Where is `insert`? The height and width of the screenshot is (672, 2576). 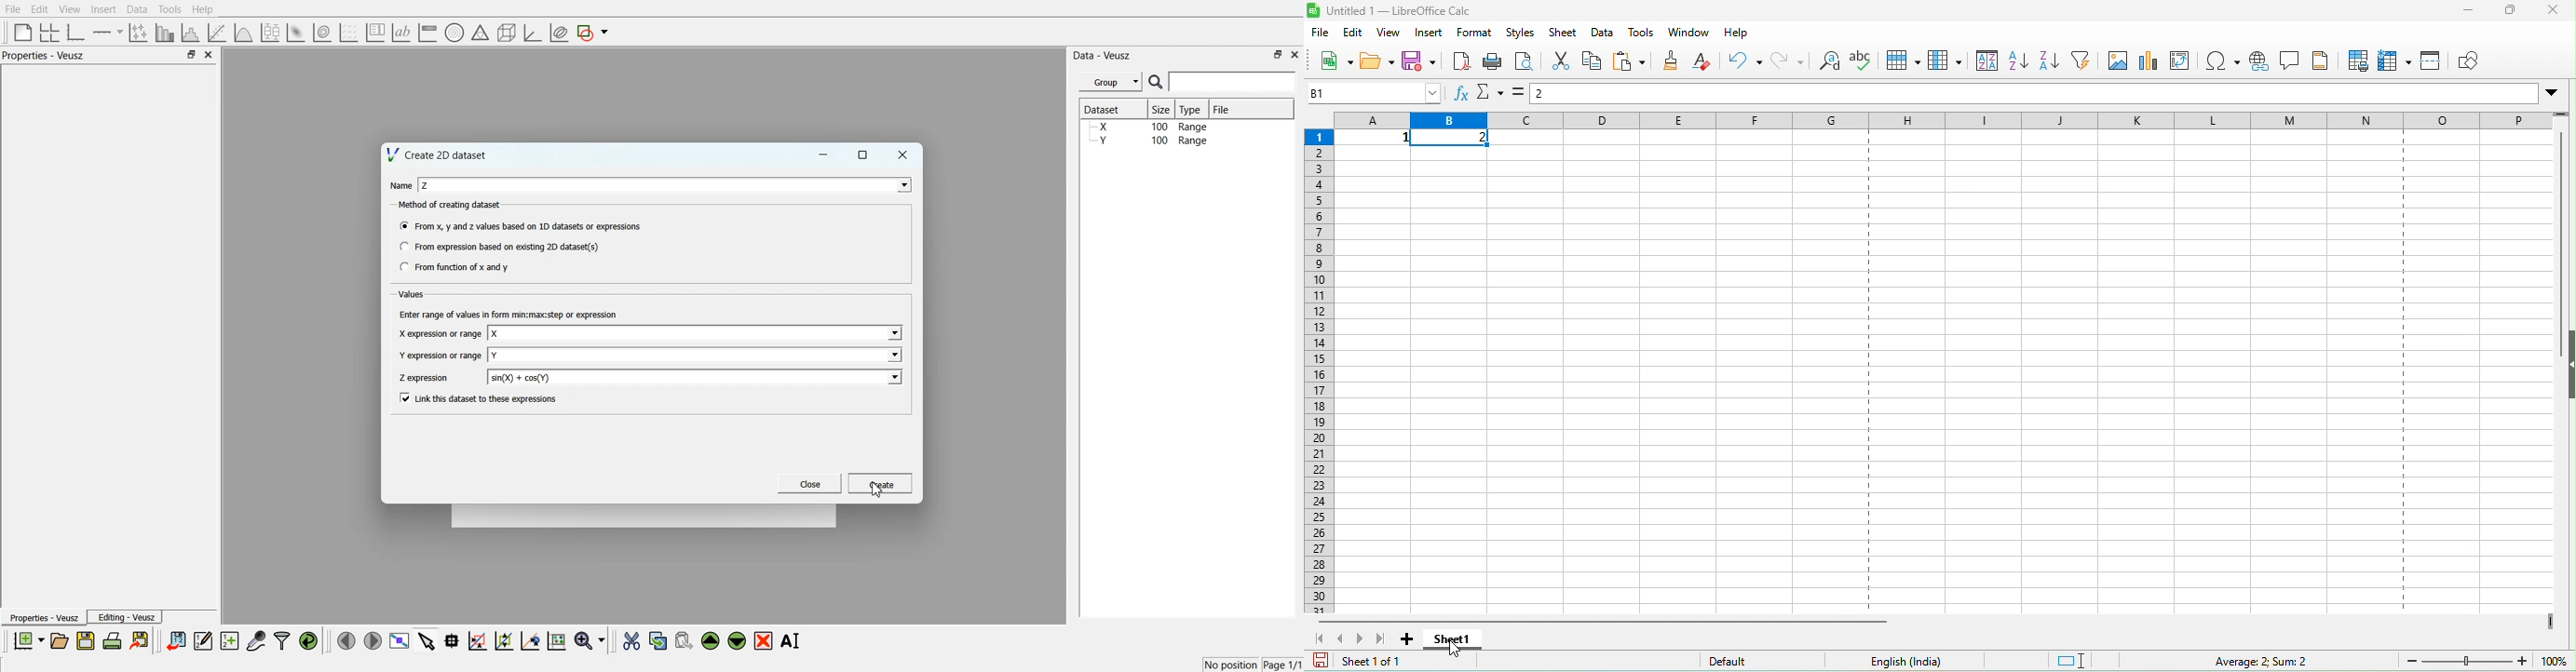
insert is located at coordinates (1430, 32).